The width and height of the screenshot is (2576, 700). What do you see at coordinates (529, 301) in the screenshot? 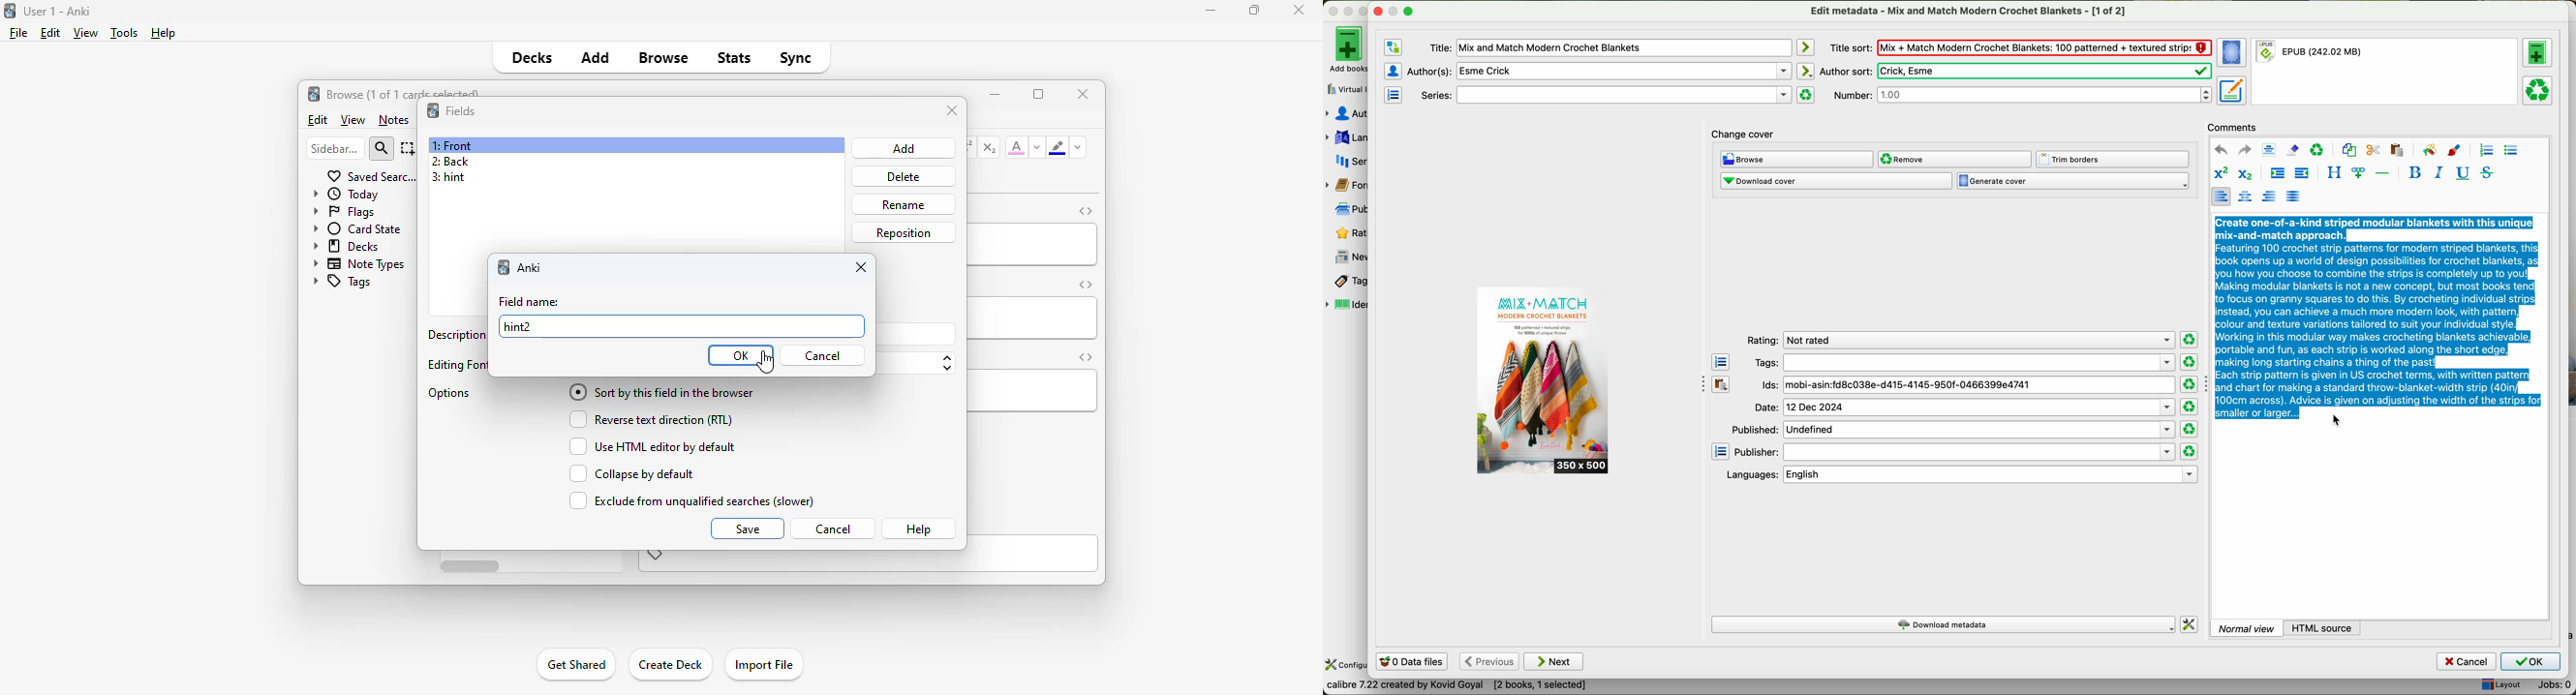
I see `field name` at bounding box center [529, 301].